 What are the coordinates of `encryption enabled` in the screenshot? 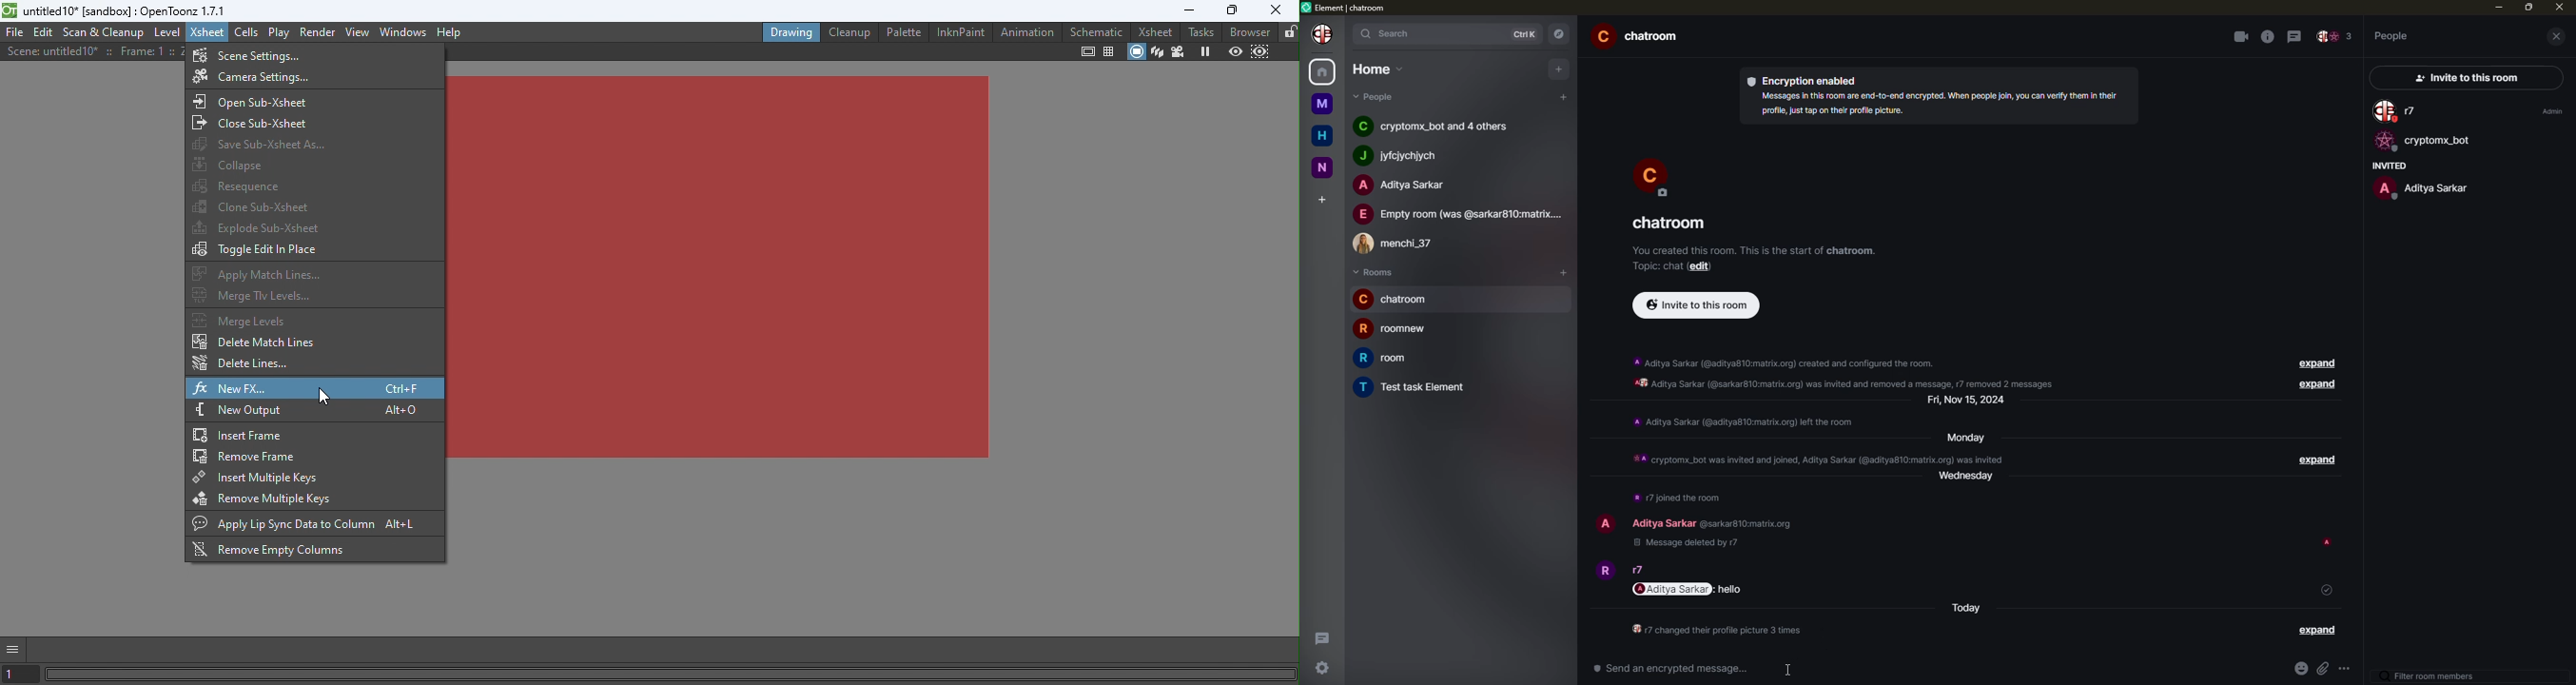 It's located at (1807, 80).